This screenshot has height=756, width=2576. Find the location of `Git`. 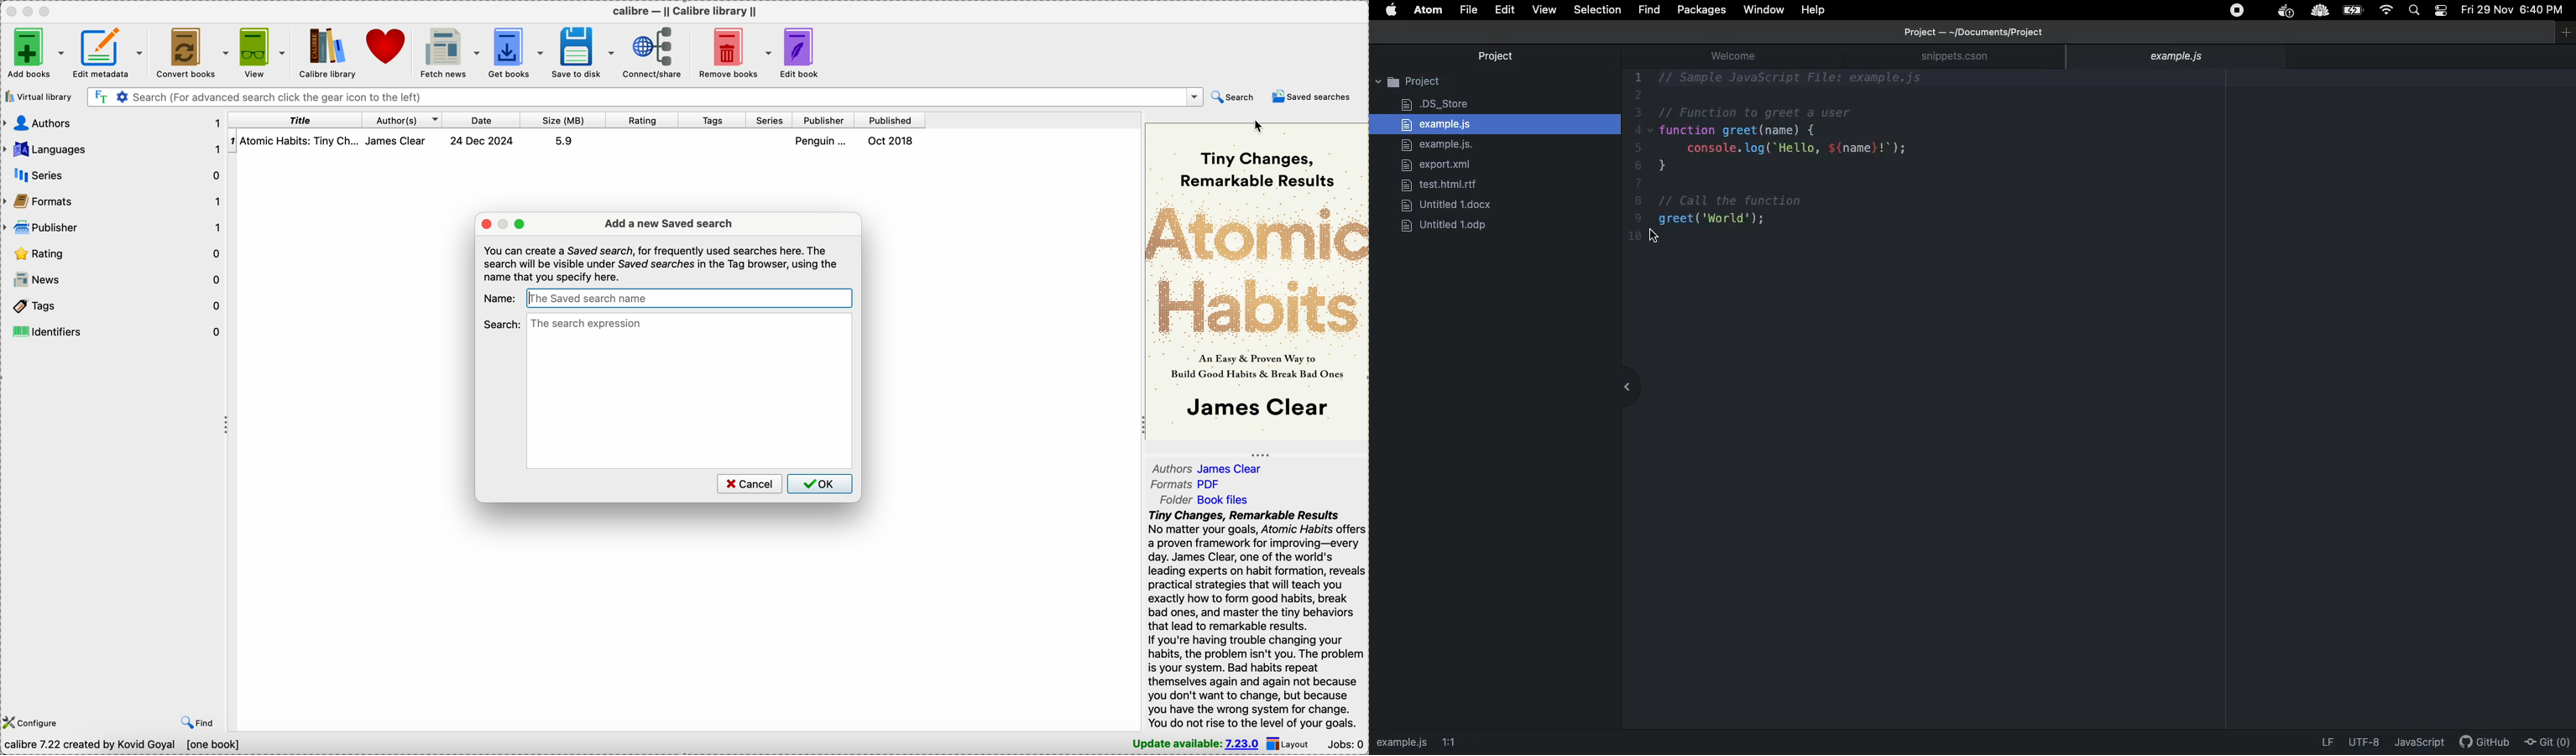

Git is located at coordinates (2548, 742).